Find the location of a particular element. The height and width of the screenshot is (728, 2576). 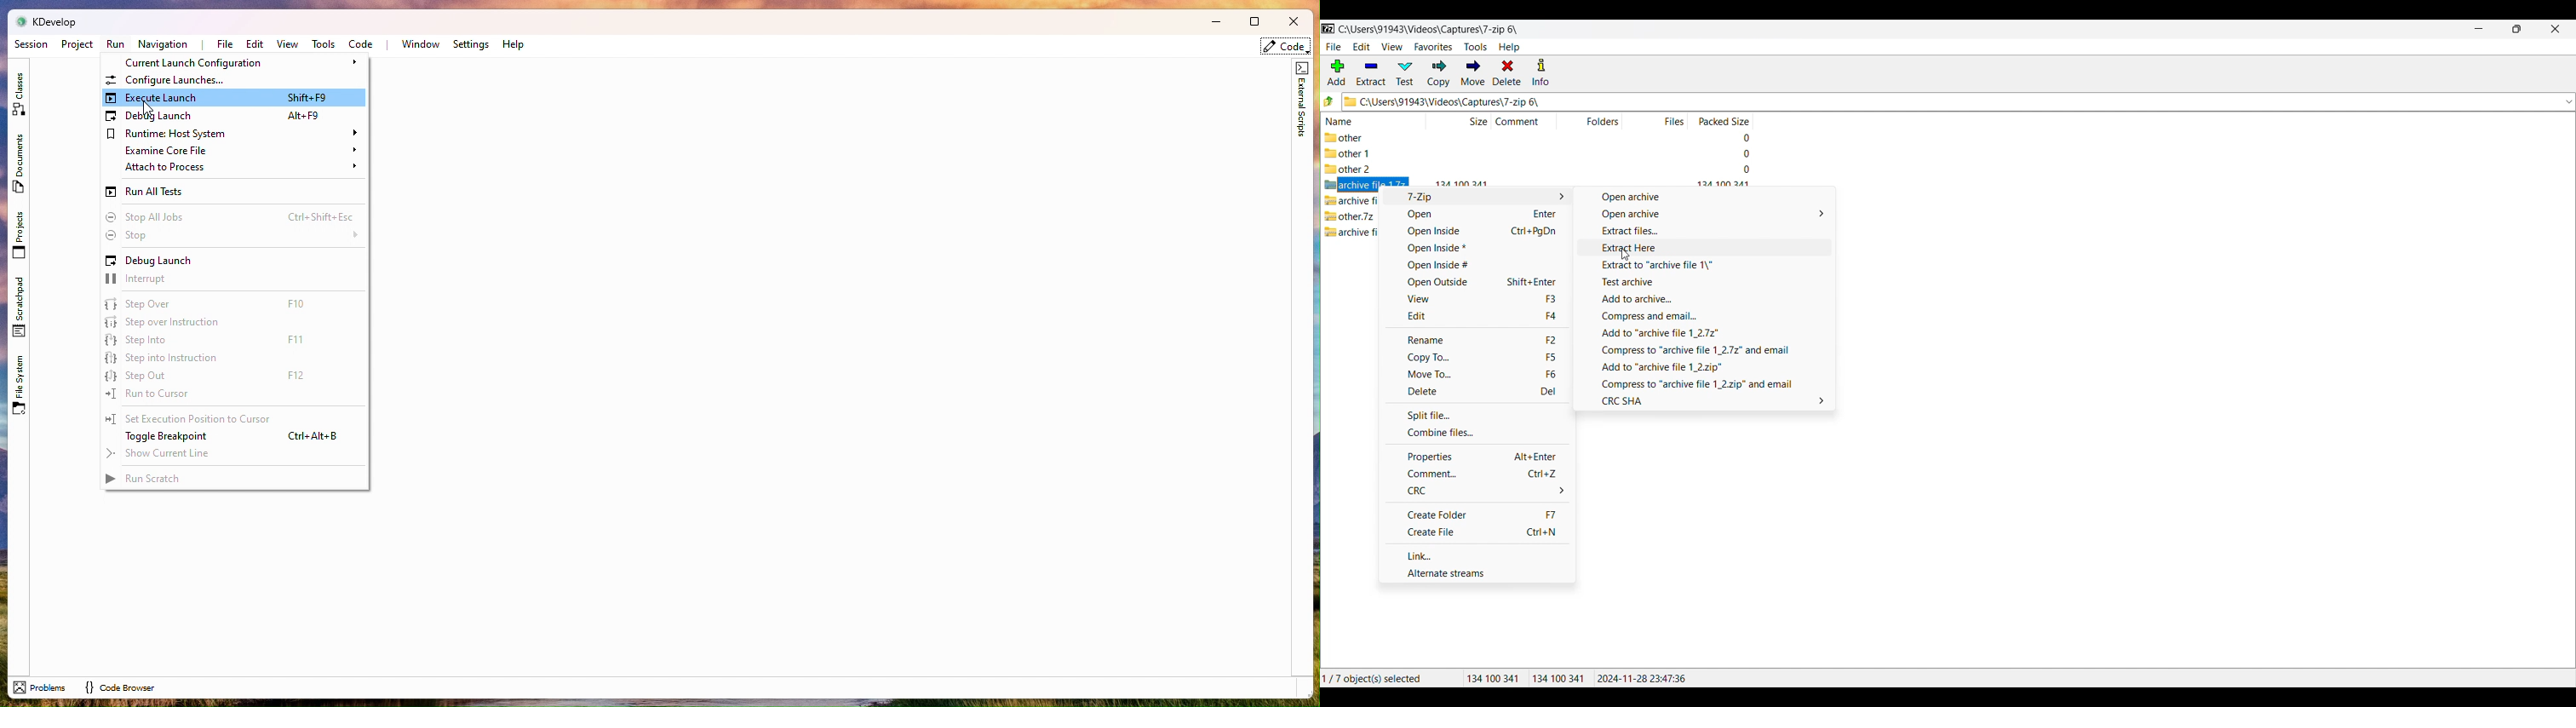

Help menu is located at coordinates (1509, 48).